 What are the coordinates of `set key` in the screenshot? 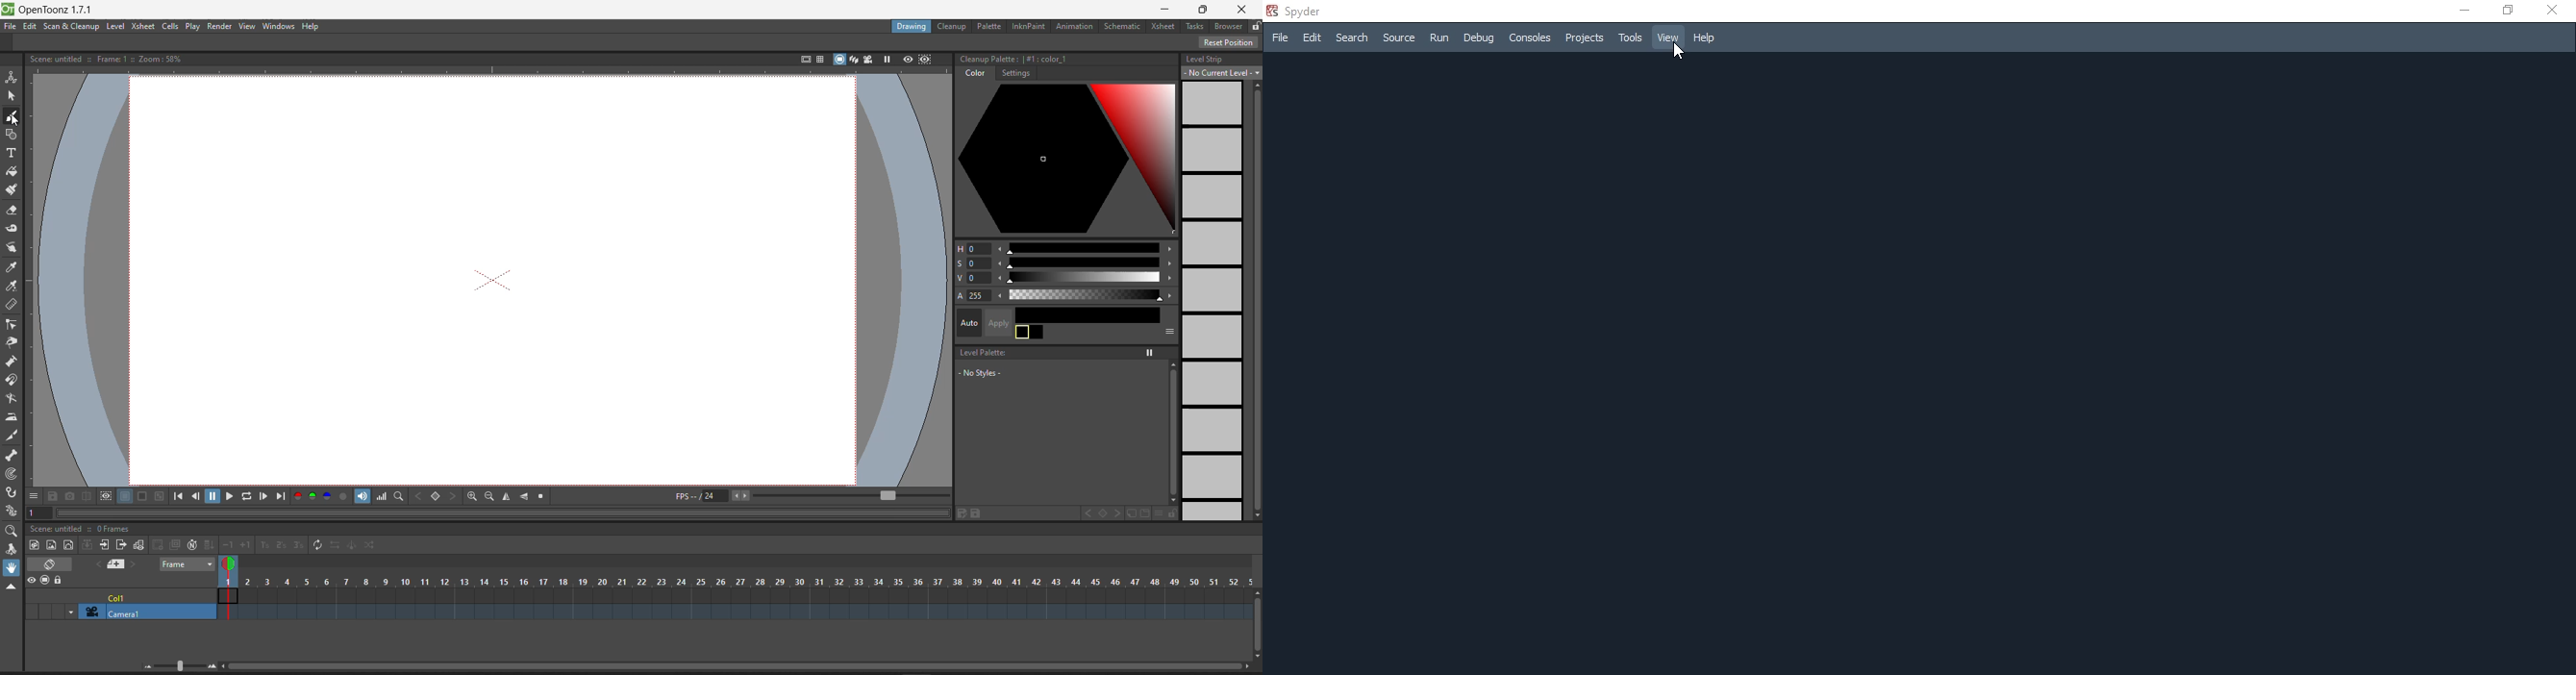 It's located at (1101, 513).